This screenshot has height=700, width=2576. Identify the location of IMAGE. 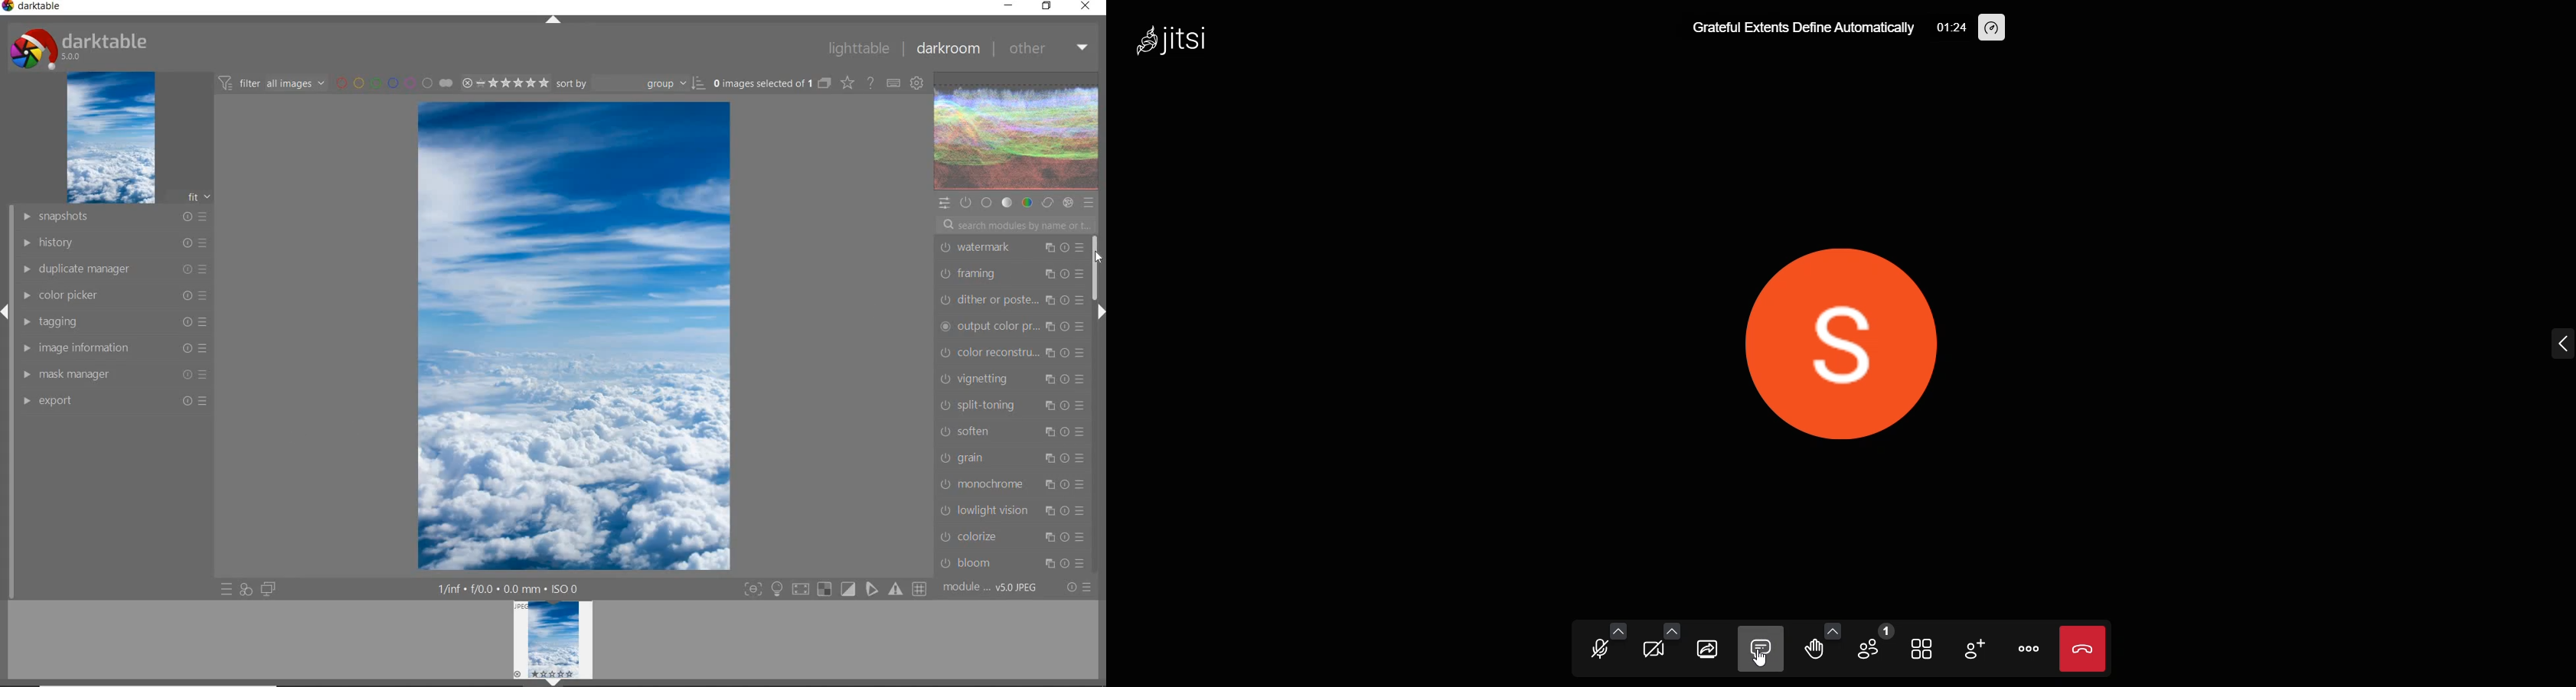
(109, 138).